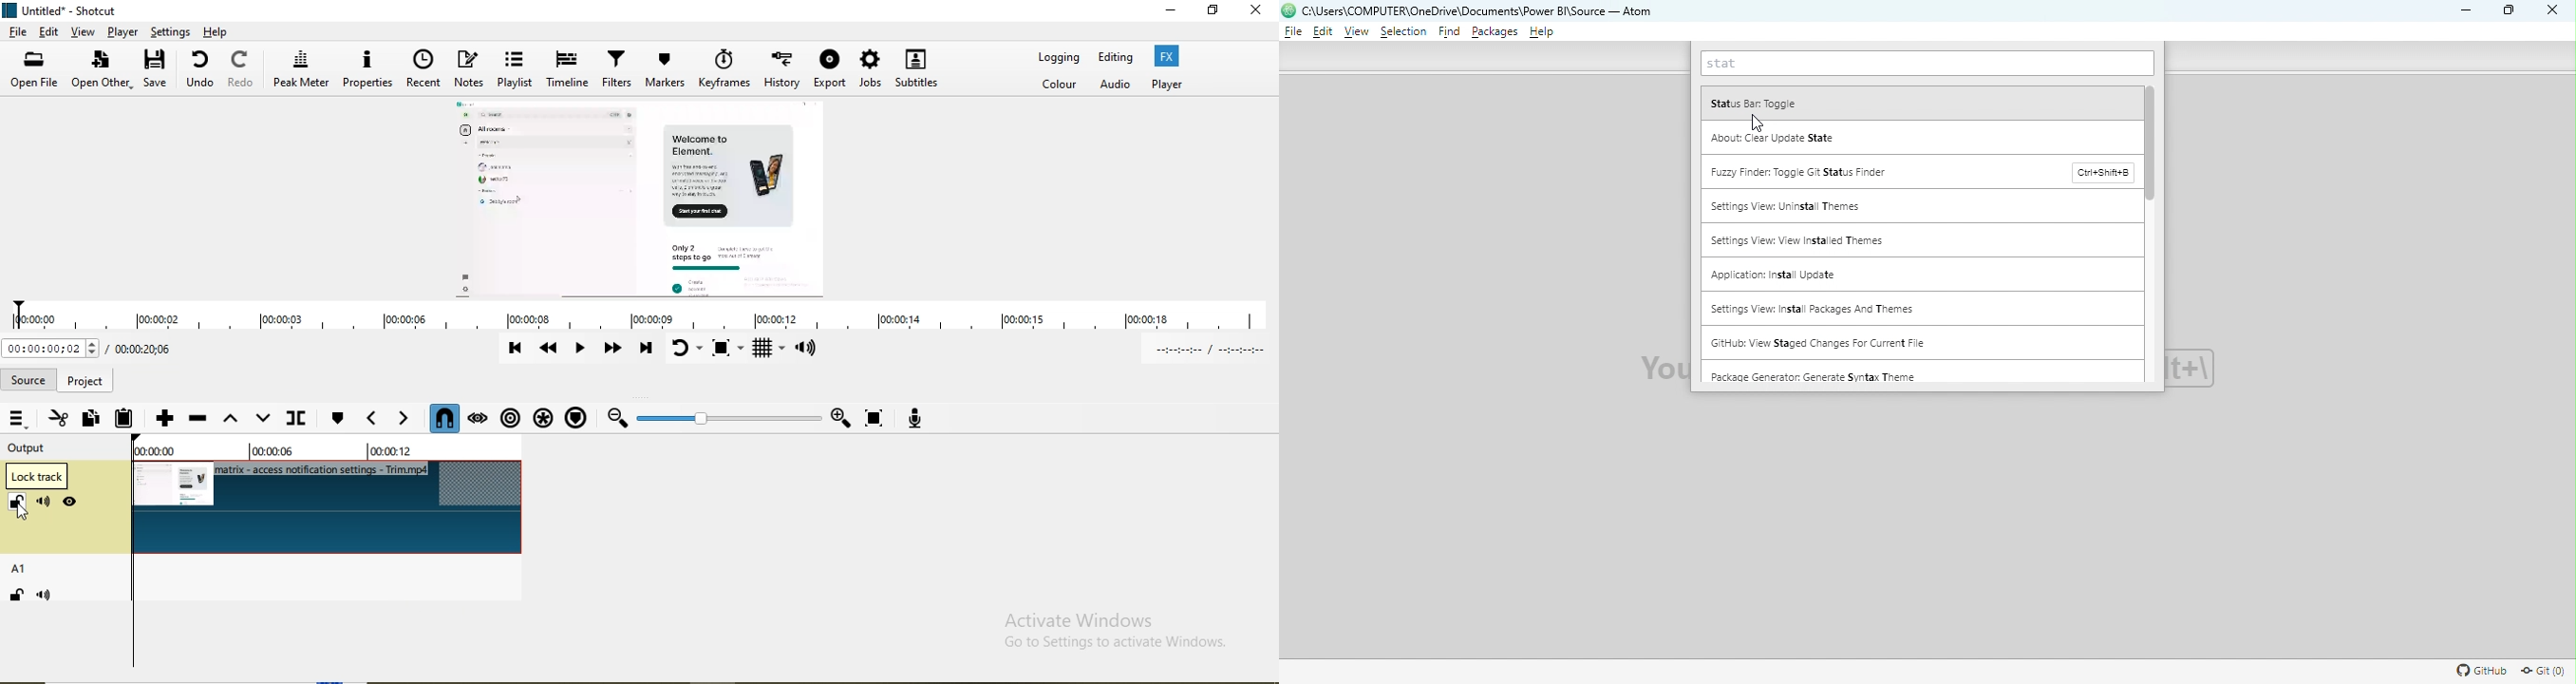 The image size is (2576, 700). What do you see at coordinates (49, 597) in the screenshot?
I see `Mute` at bounding box center [49, 597].